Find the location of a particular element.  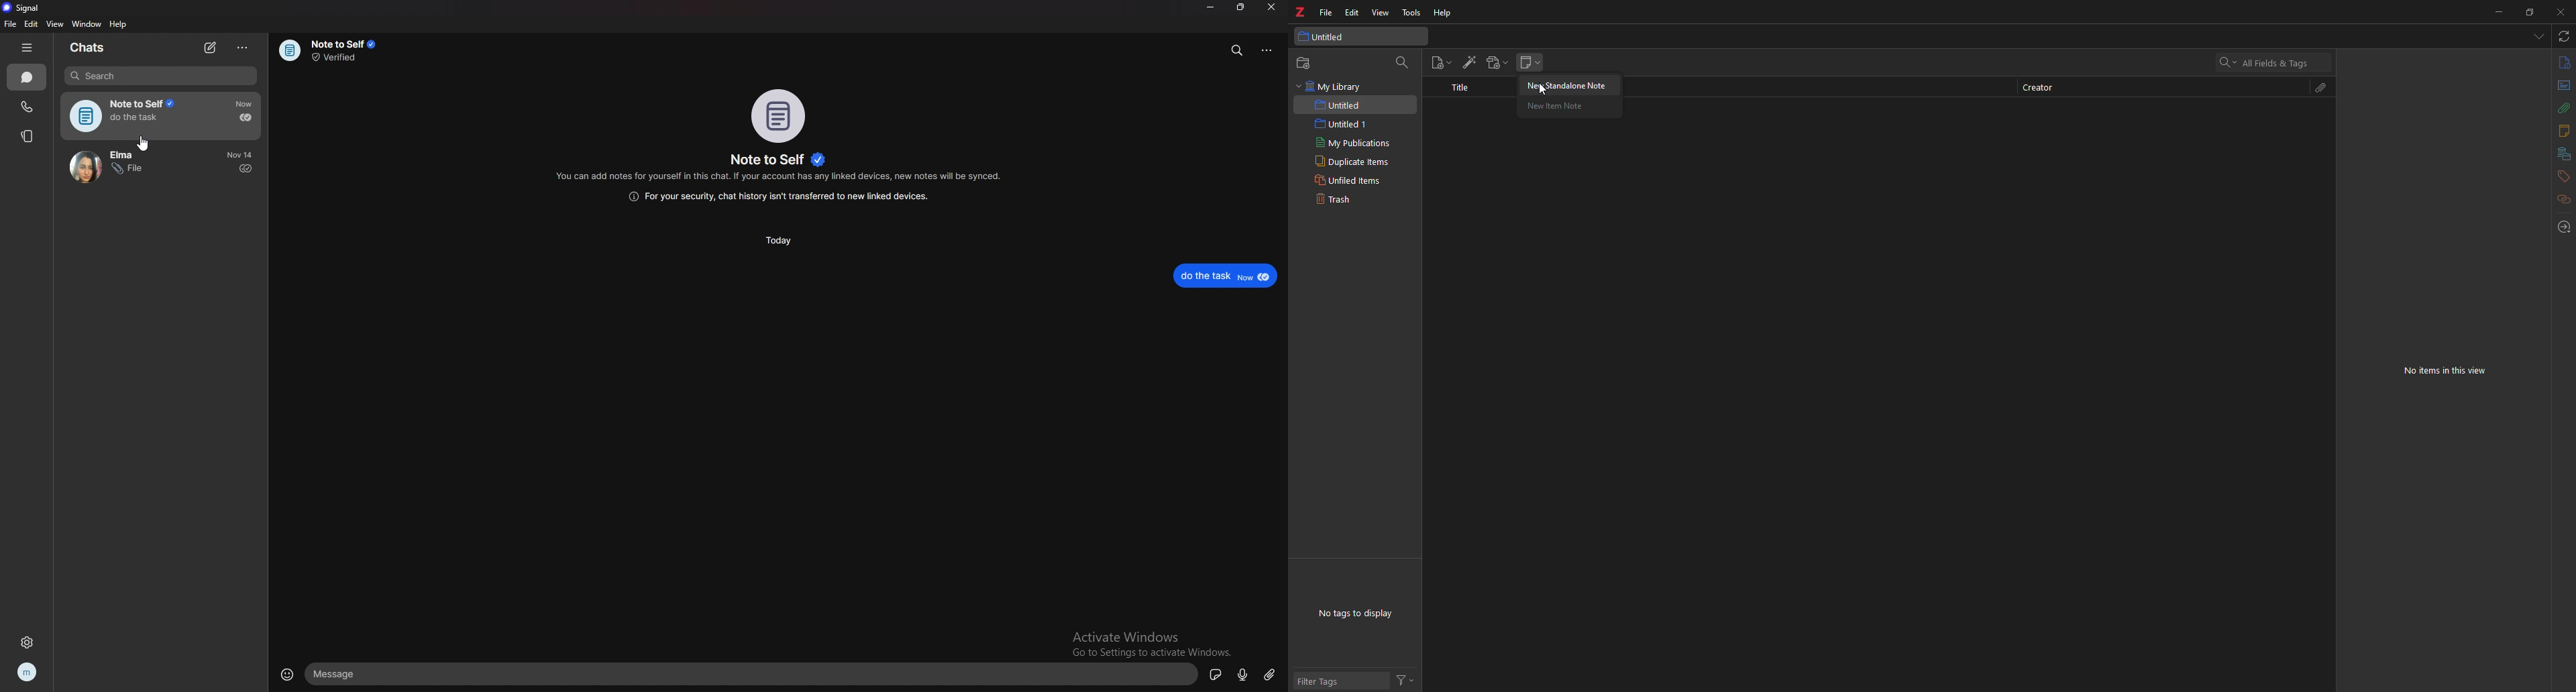

my library is located at coordinates (1333, 87).